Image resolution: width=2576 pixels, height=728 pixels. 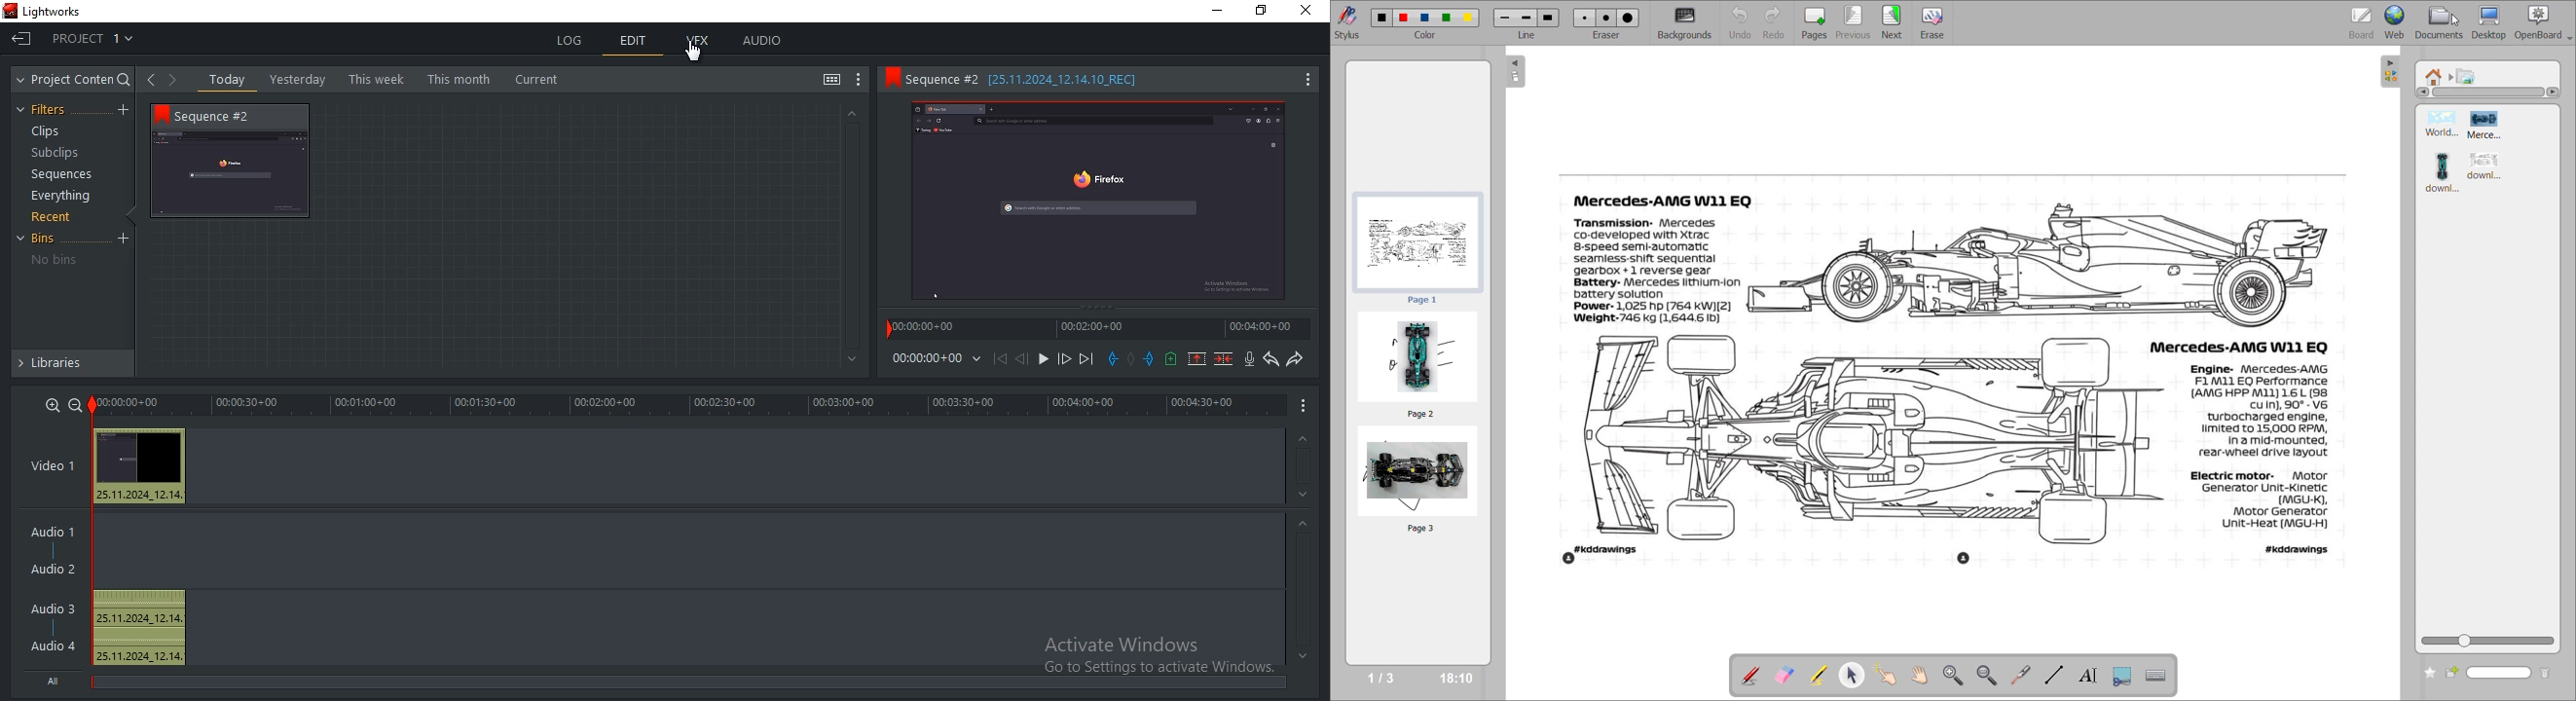 I want to click on Sequence 2, so click(x=222, y=114).